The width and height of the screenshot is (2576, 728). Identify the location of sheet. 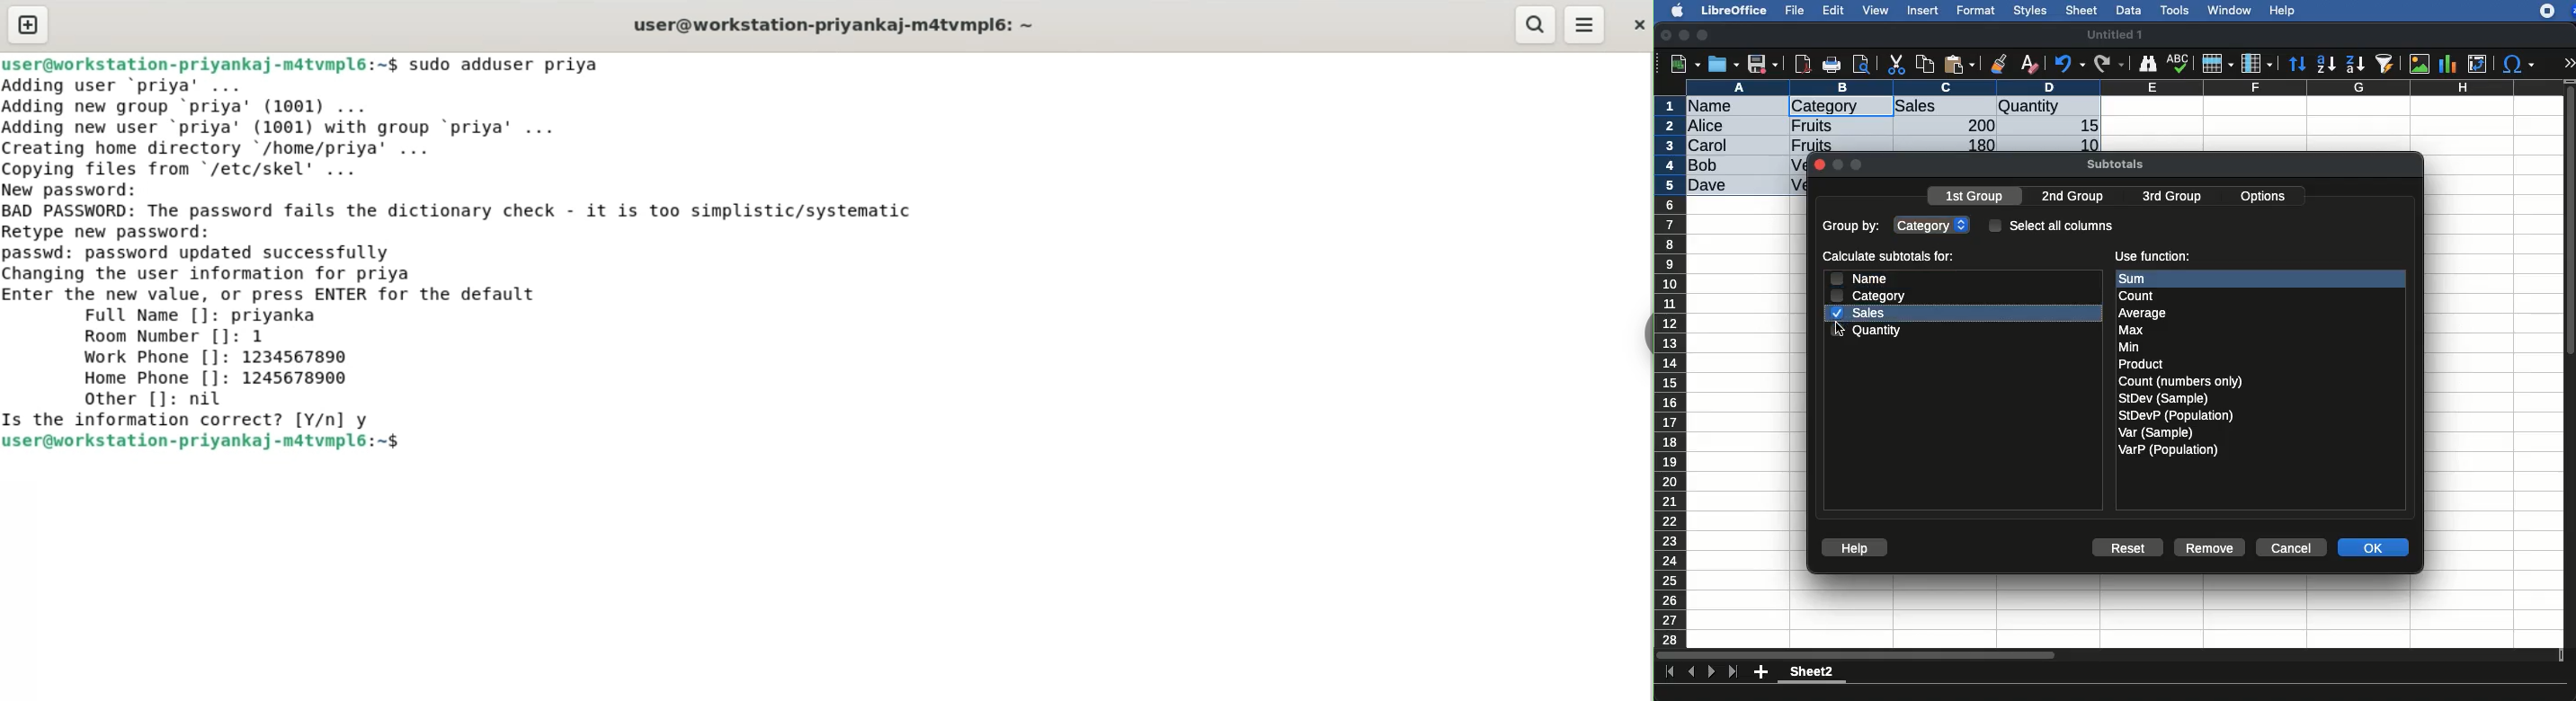
(2082, 10).